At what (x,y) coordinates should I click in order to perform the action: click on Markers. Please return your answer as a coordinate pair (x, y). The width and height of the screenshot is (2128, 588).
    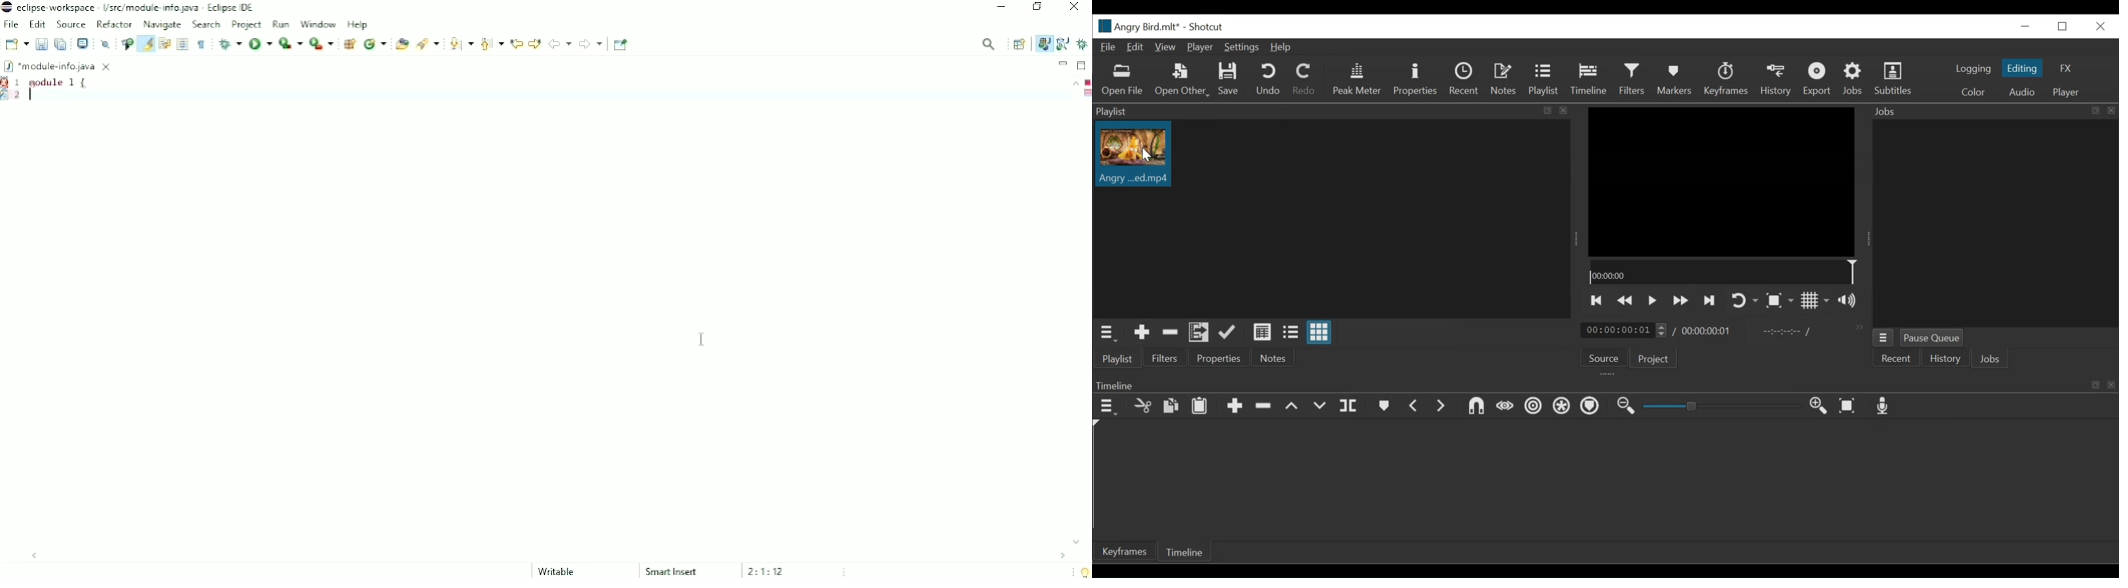
    Looking at the image, I should click on (1677, 80).